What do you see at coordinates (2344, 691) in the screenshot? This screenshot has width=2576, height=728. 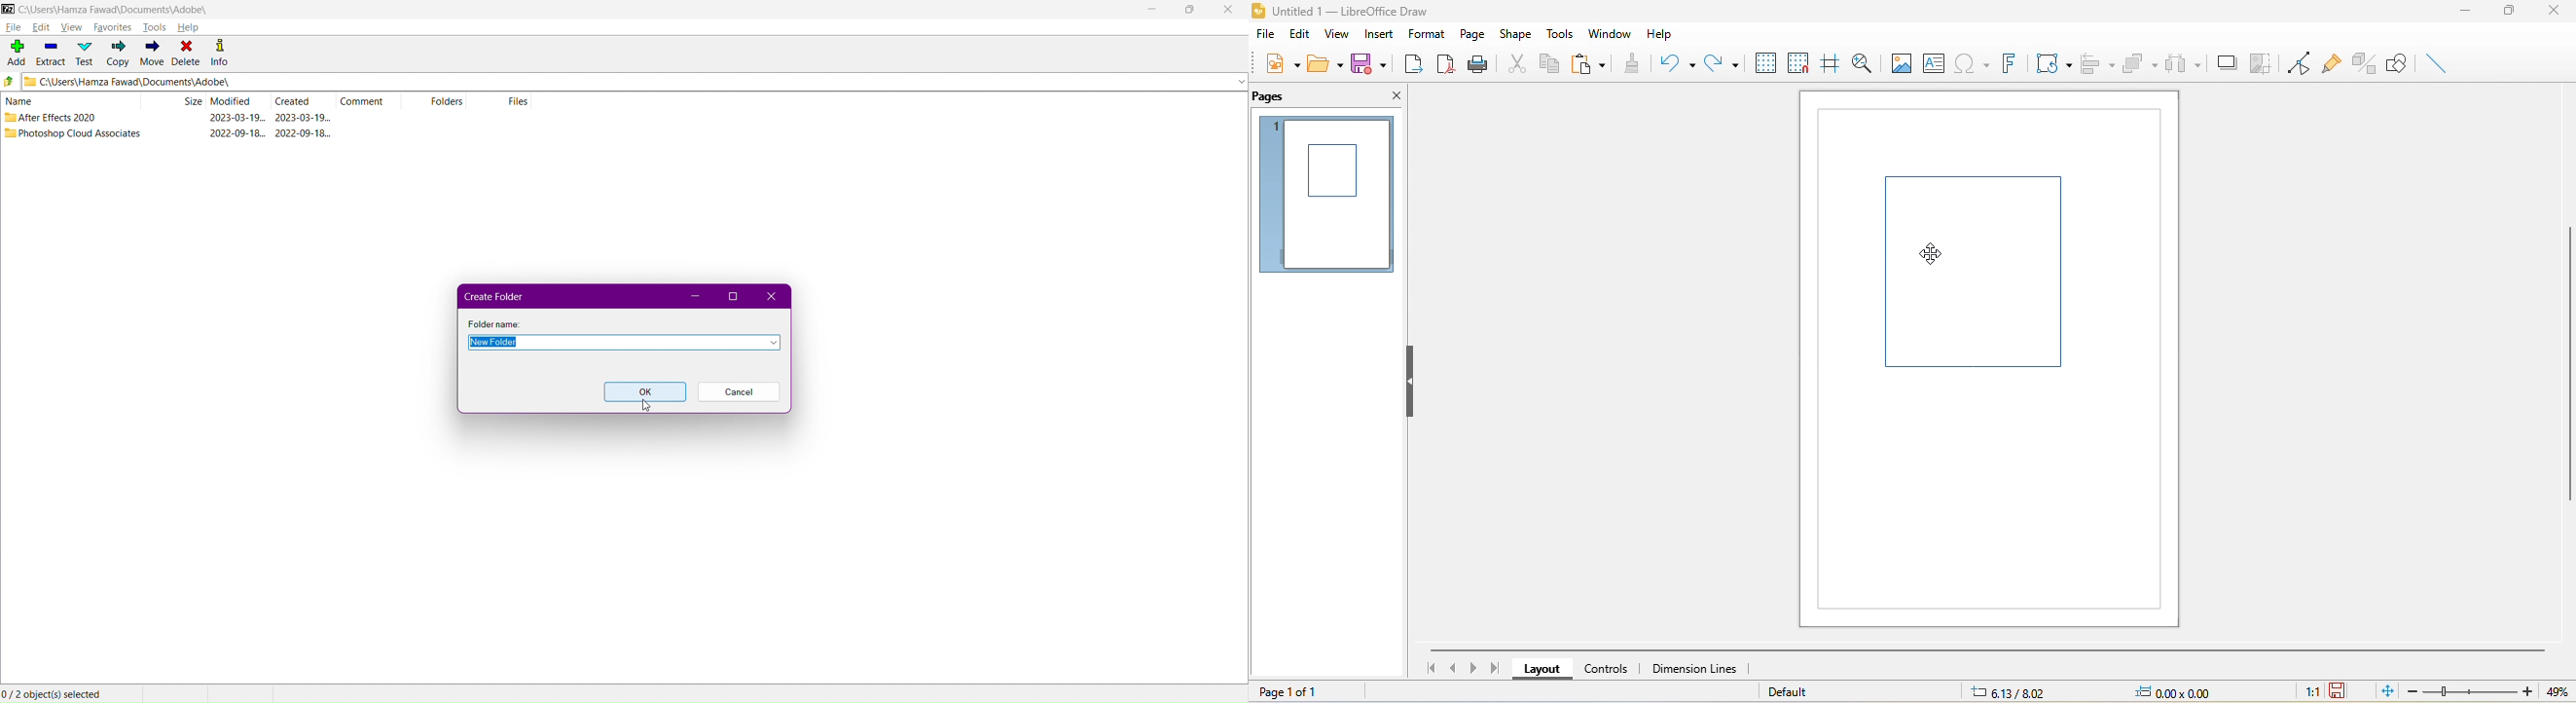 I see `the document has not been modified since the last save` at bounding box center [2344, 691].